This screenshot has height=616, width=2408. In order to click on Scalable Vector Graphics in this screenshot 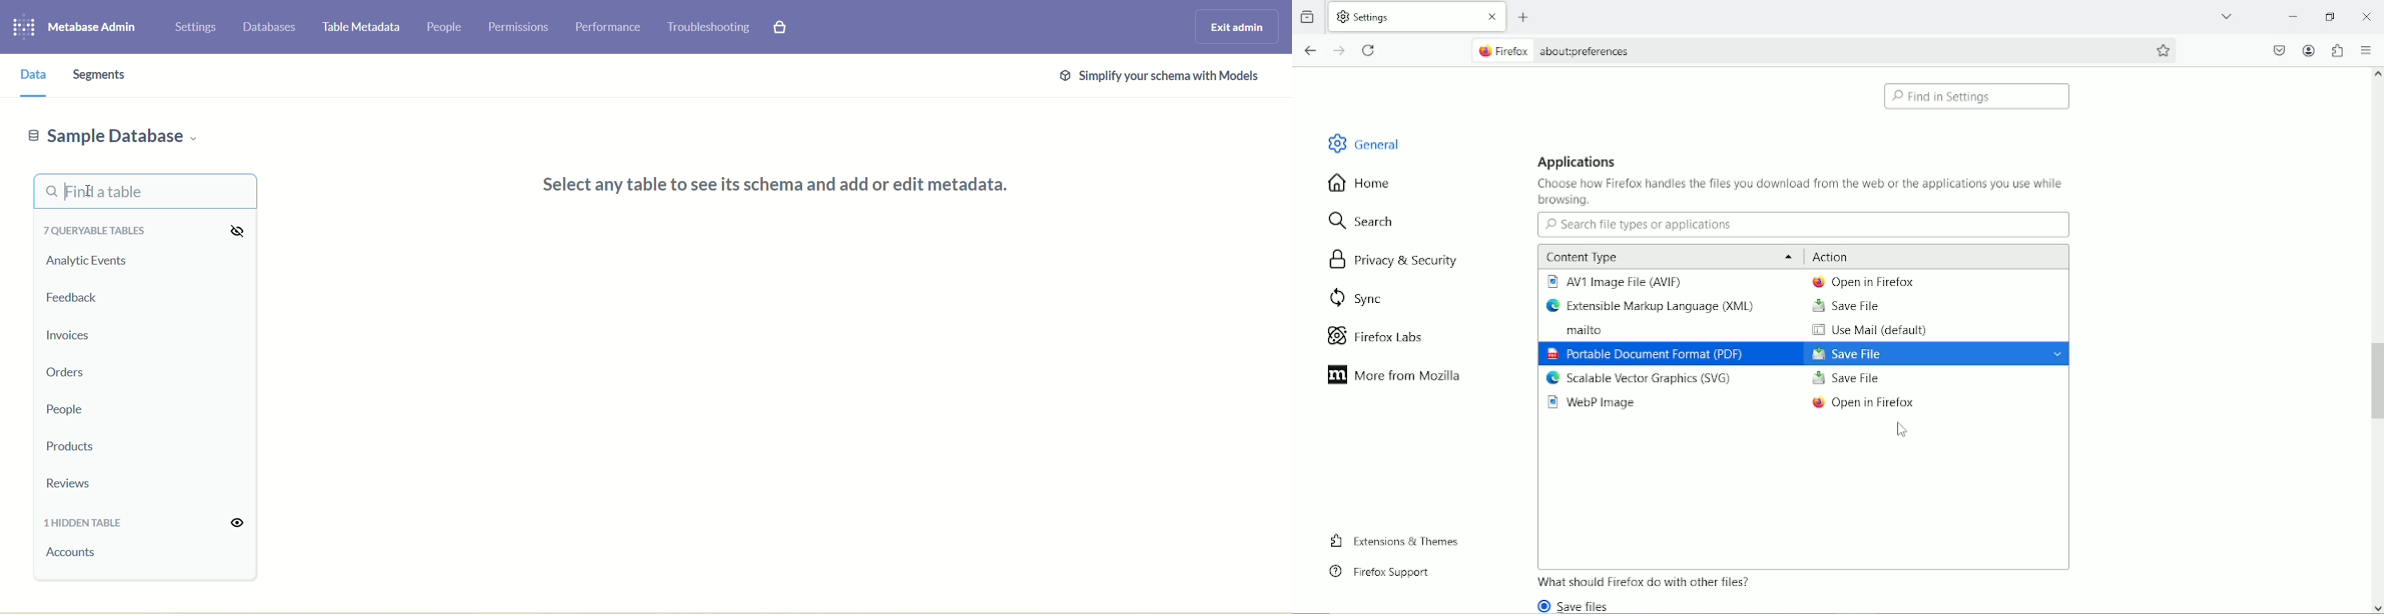, I will do `click(1640, 379)`.